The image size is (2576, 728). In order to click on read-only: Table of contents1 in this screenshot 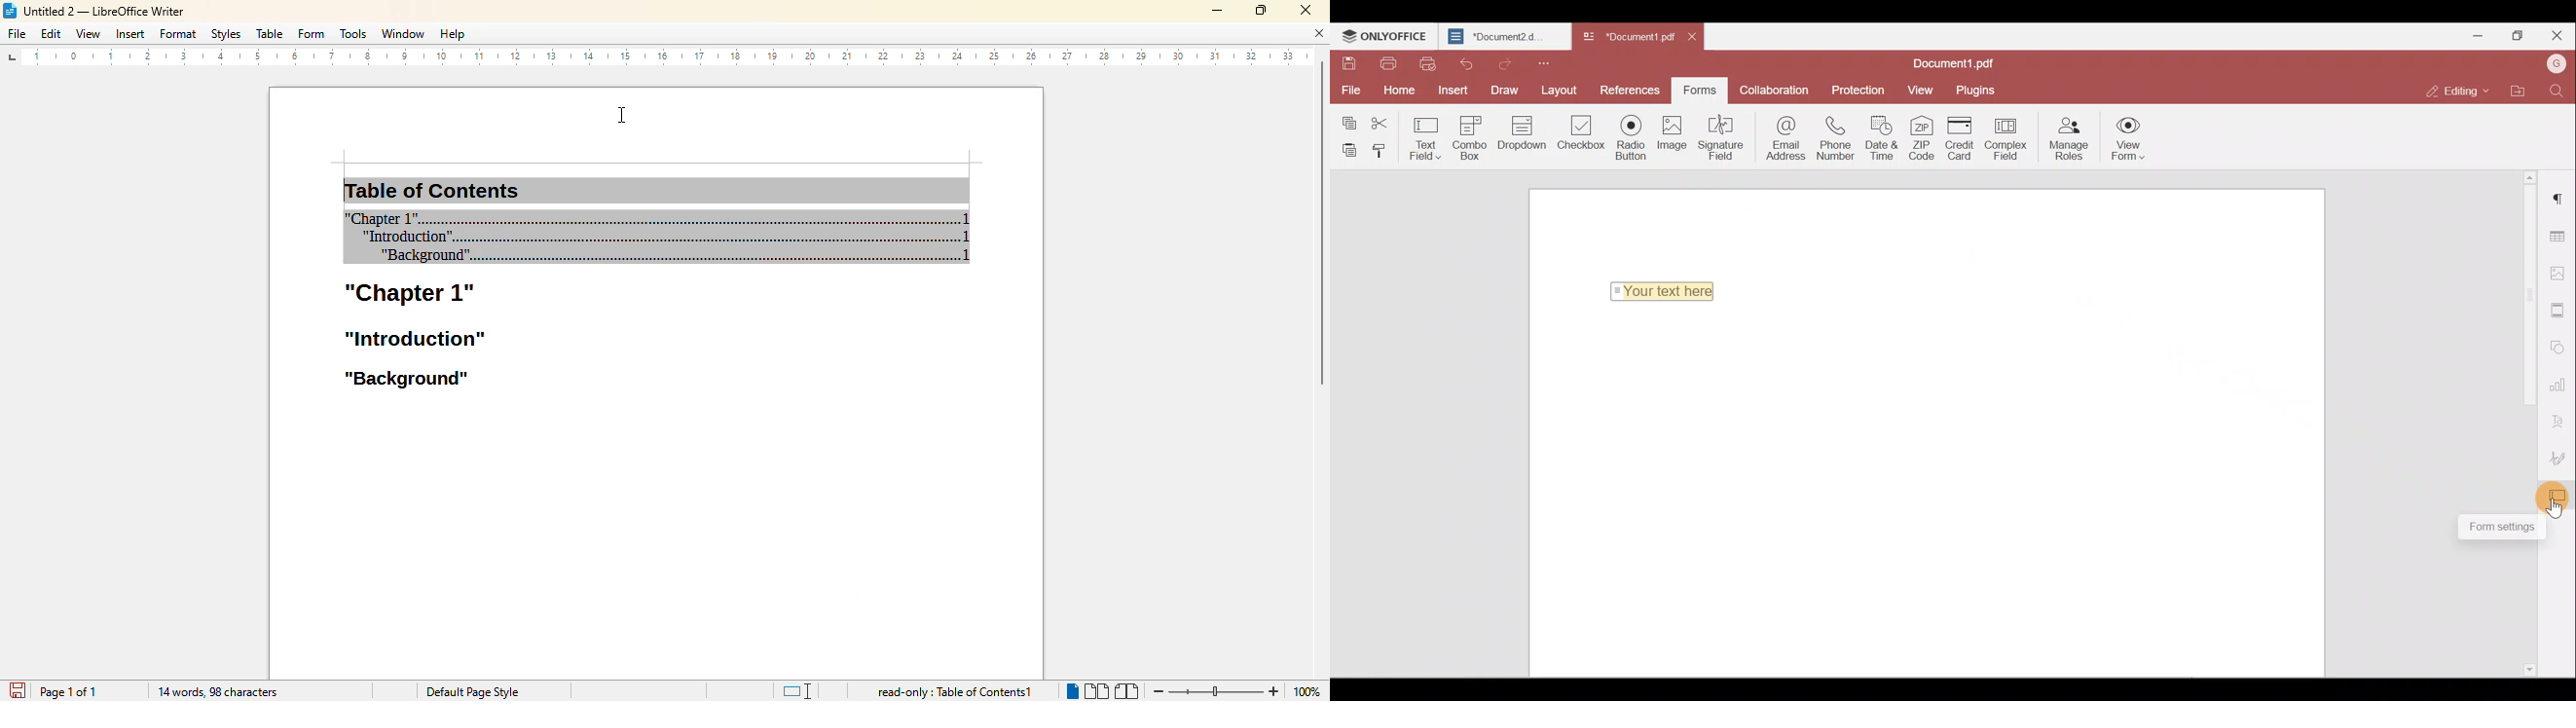, I will do `click(955, 692)`.